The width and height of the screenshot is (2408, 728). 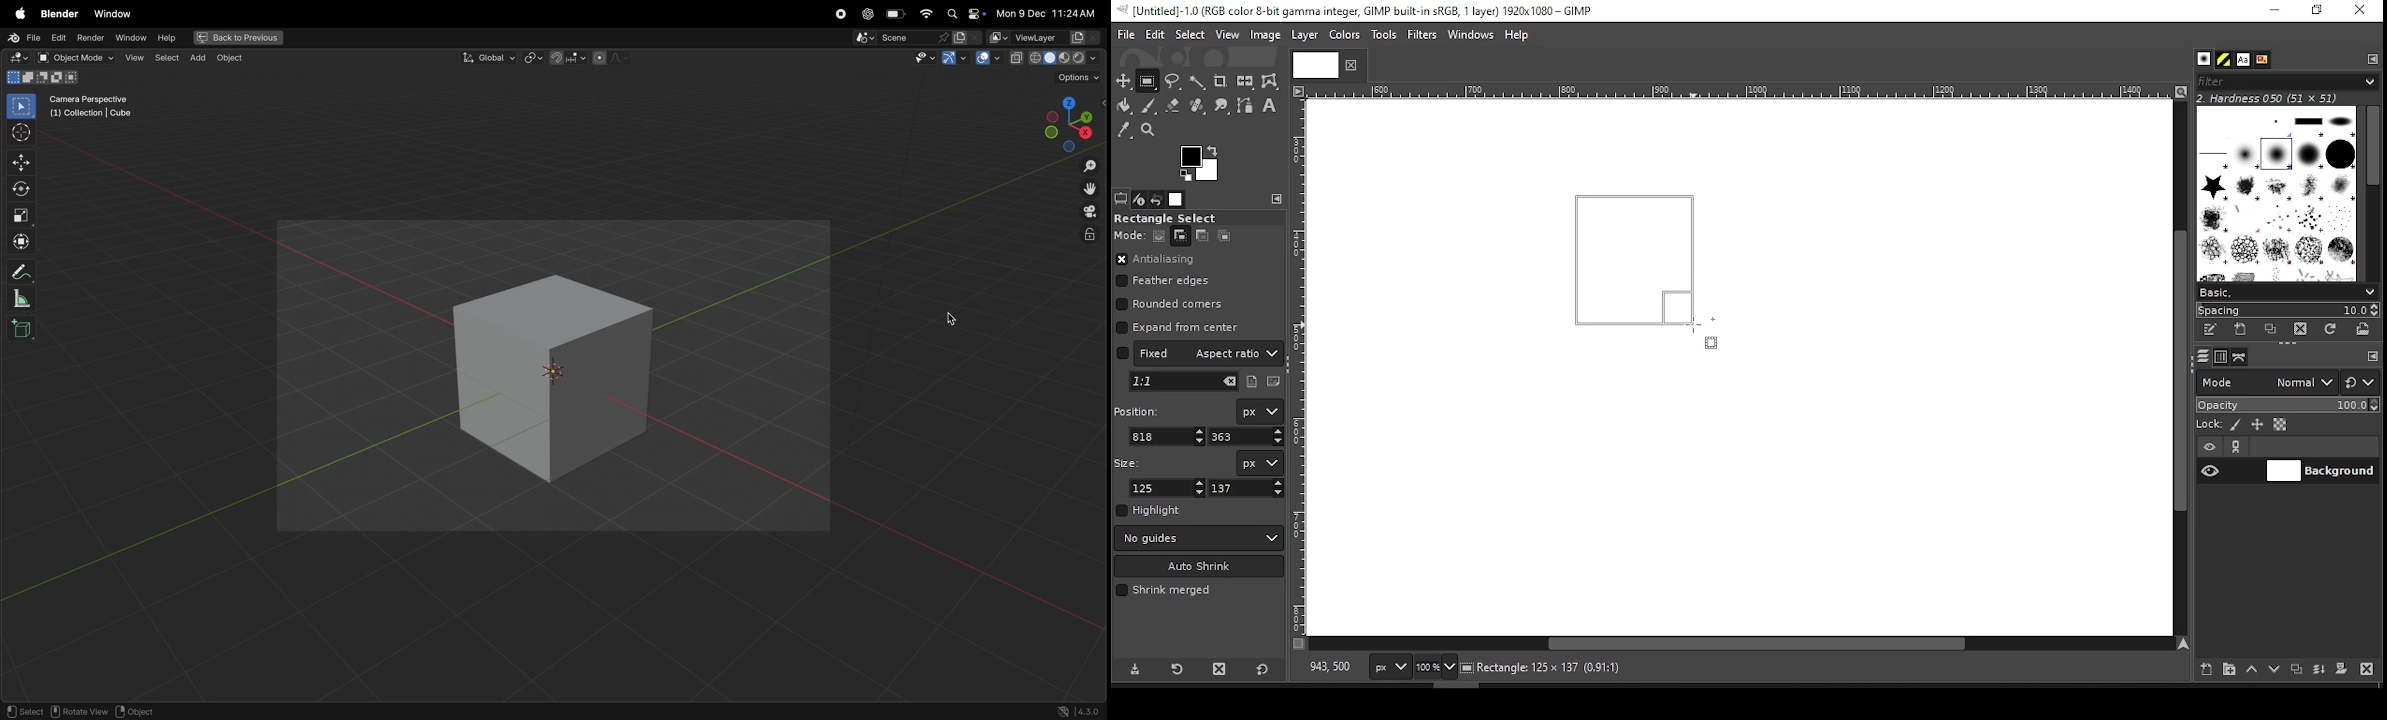 What do you see at coordinates (1517, 36) in the screenshot?
I see `help` at bounding box center [1517, 36].